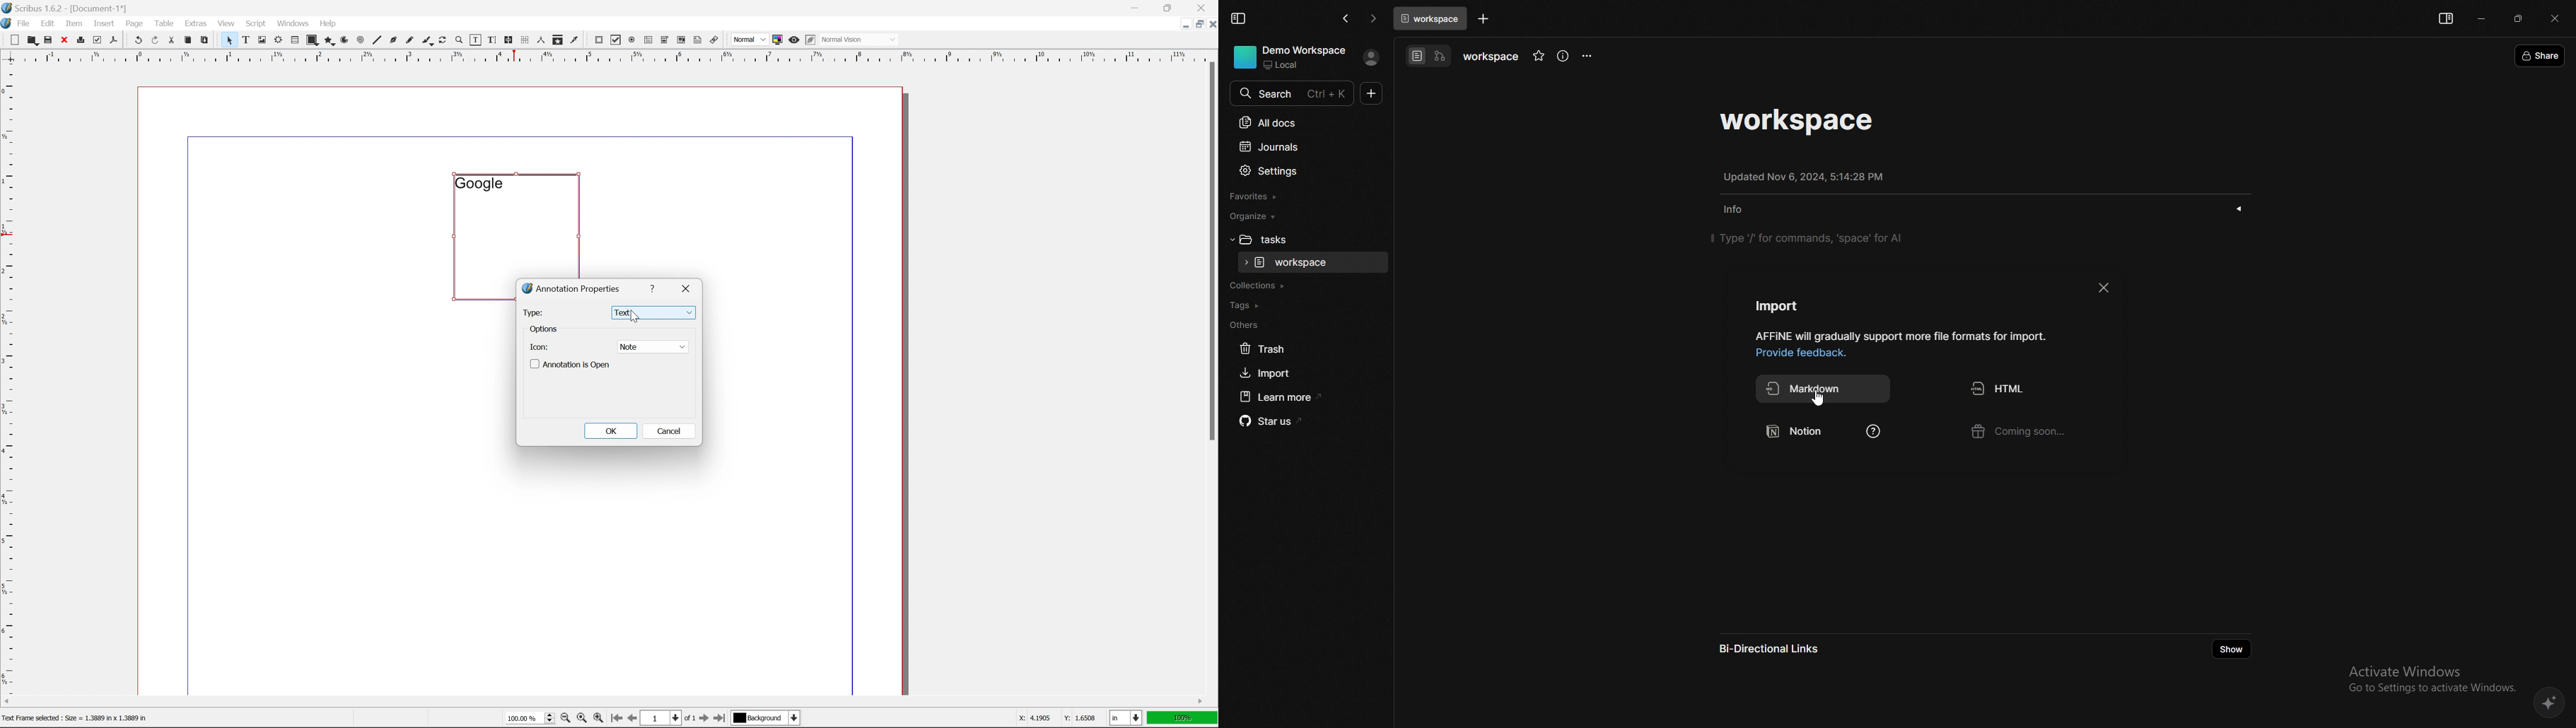  What do you see at coordinates (749, 39) in the screenshot?
I see `normal` at bounding box center [749, 39].